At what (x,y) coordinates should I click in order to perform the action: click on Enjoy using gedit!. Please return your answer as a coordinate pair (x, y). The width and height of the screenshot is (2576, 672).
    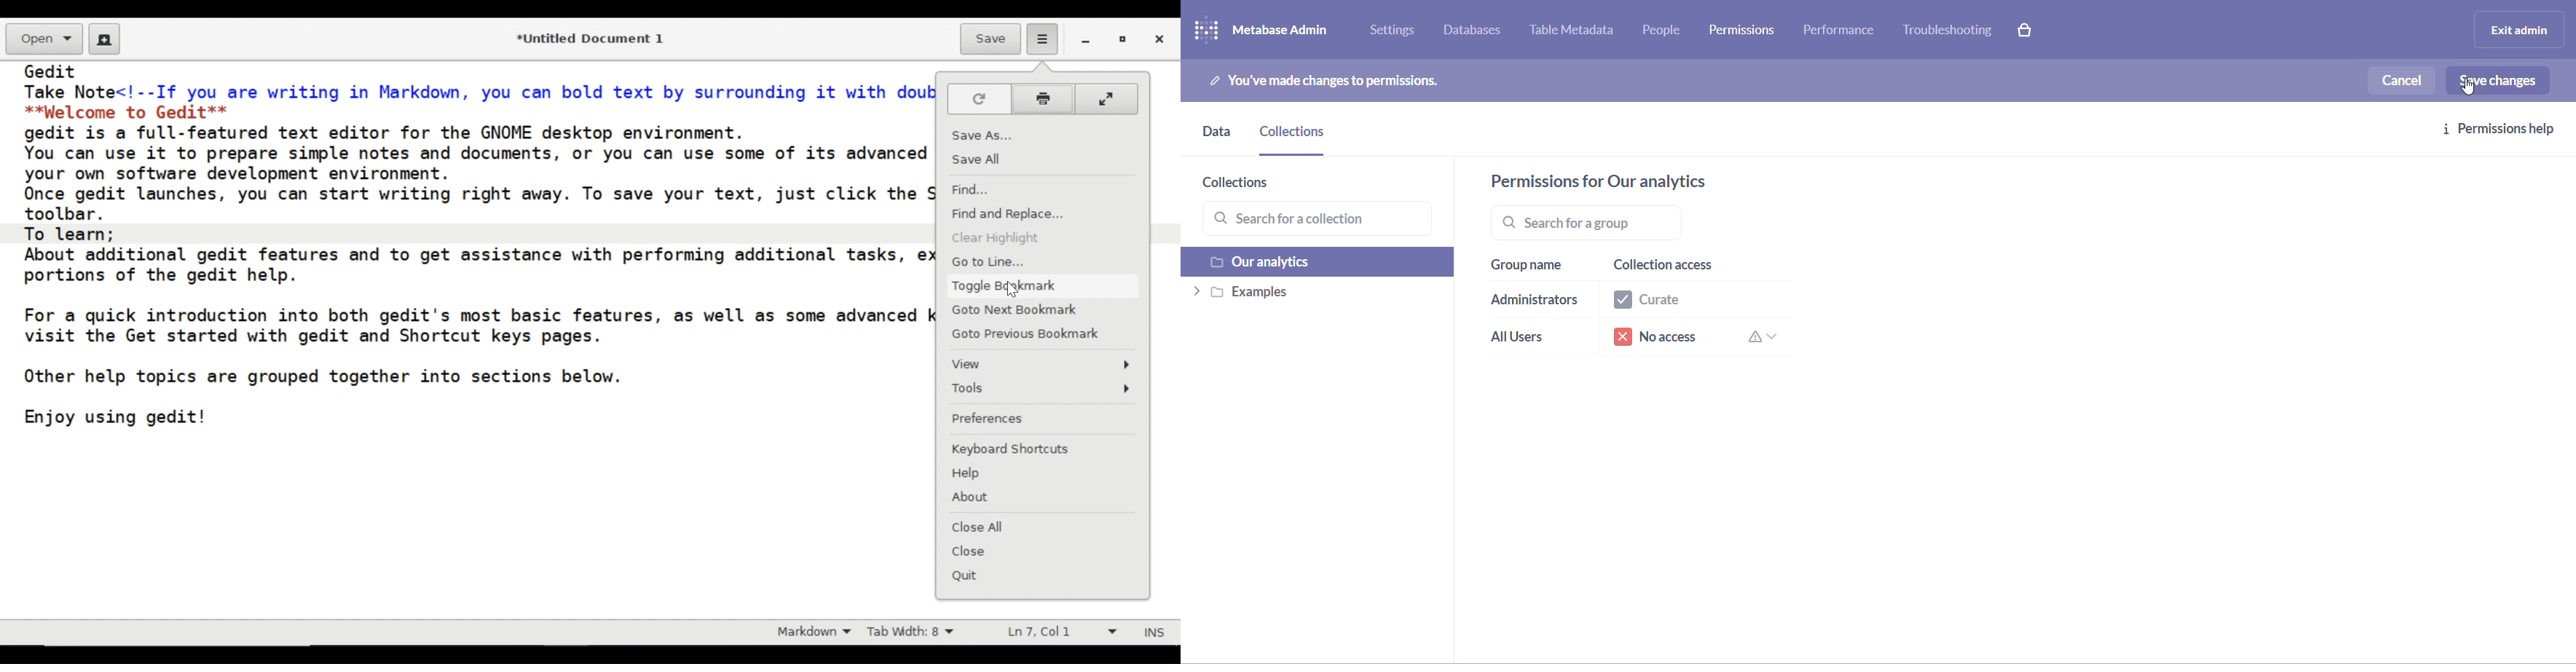
    Looking at the image, I should click on (116, 416).